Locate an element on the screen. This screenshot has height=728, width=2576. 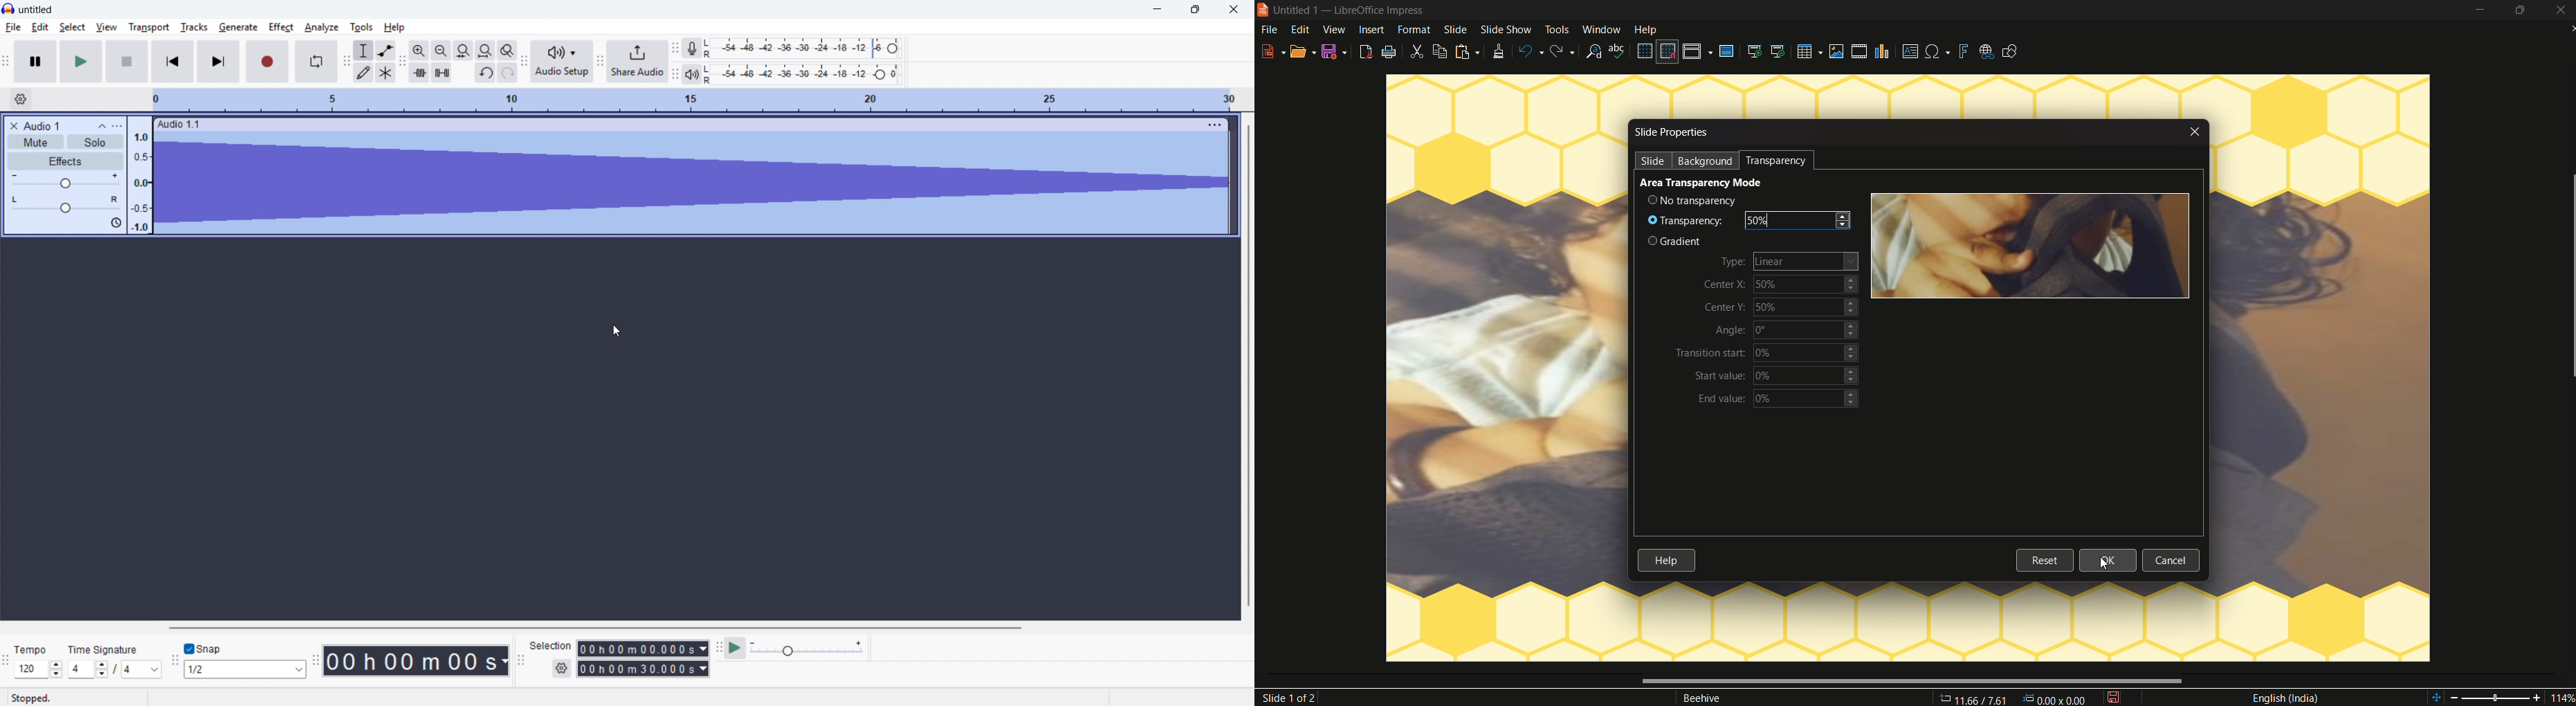
Track options is located at coordinates (1214, 126).